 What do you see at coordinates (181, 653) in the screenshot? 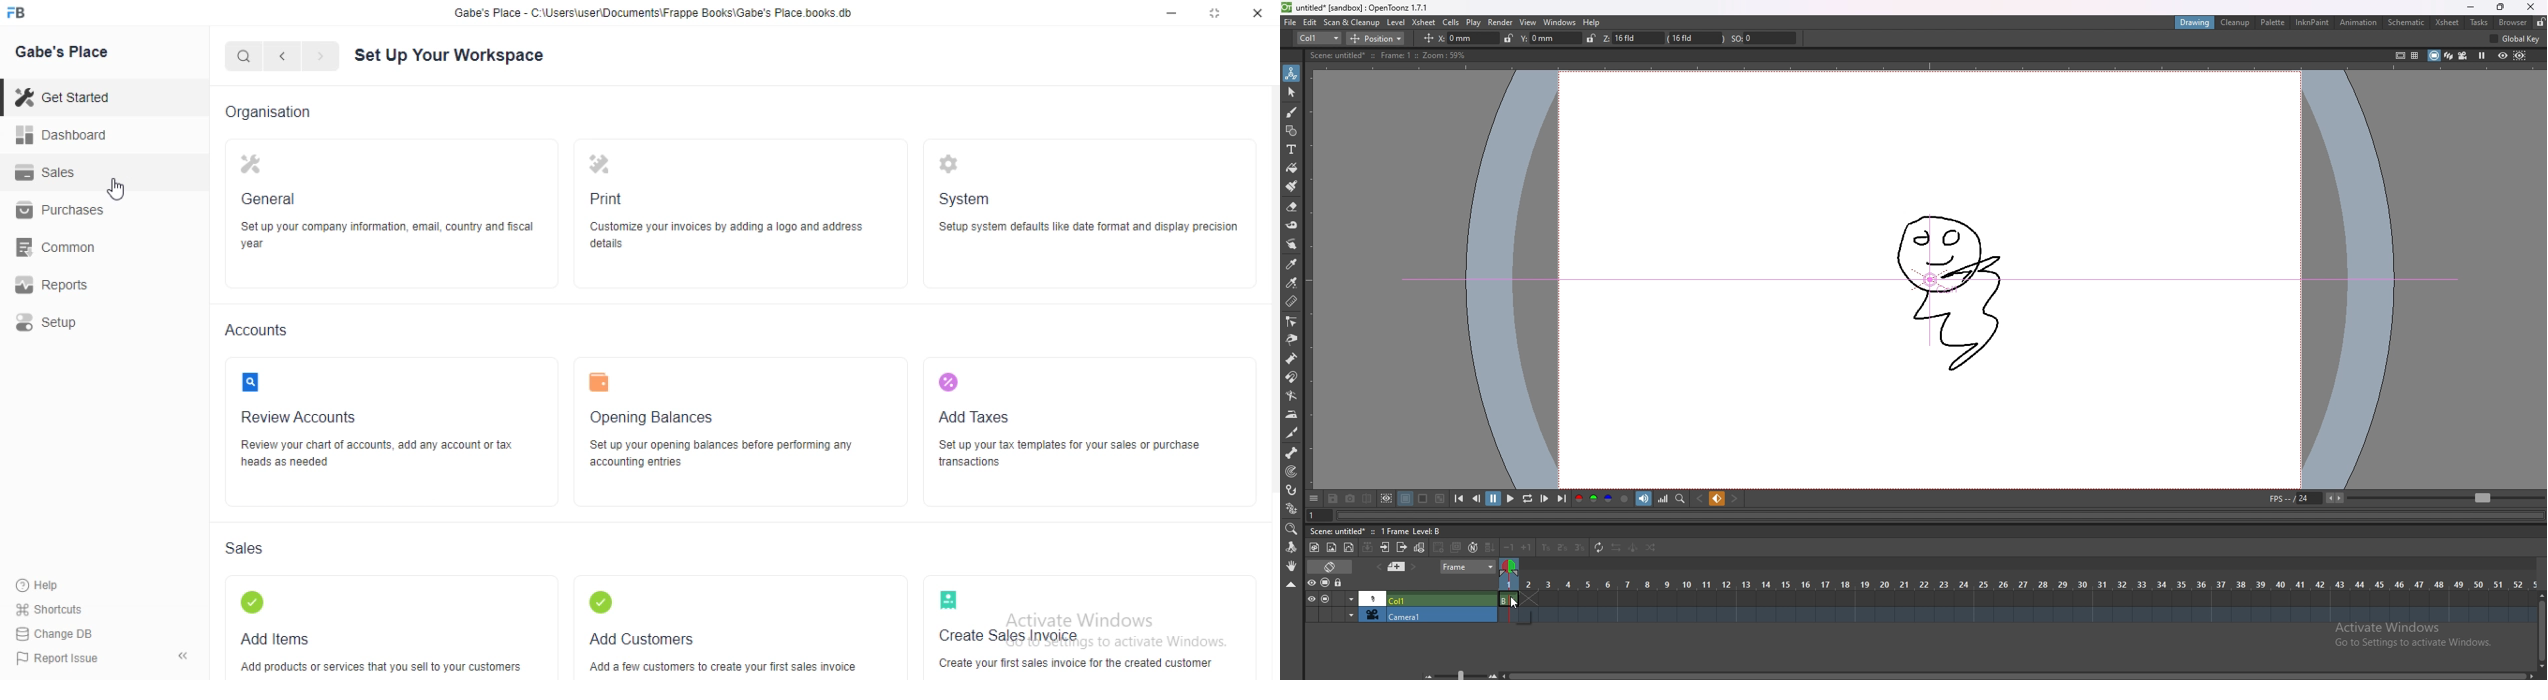
I see `collapse` at bounding box center [181, 653].